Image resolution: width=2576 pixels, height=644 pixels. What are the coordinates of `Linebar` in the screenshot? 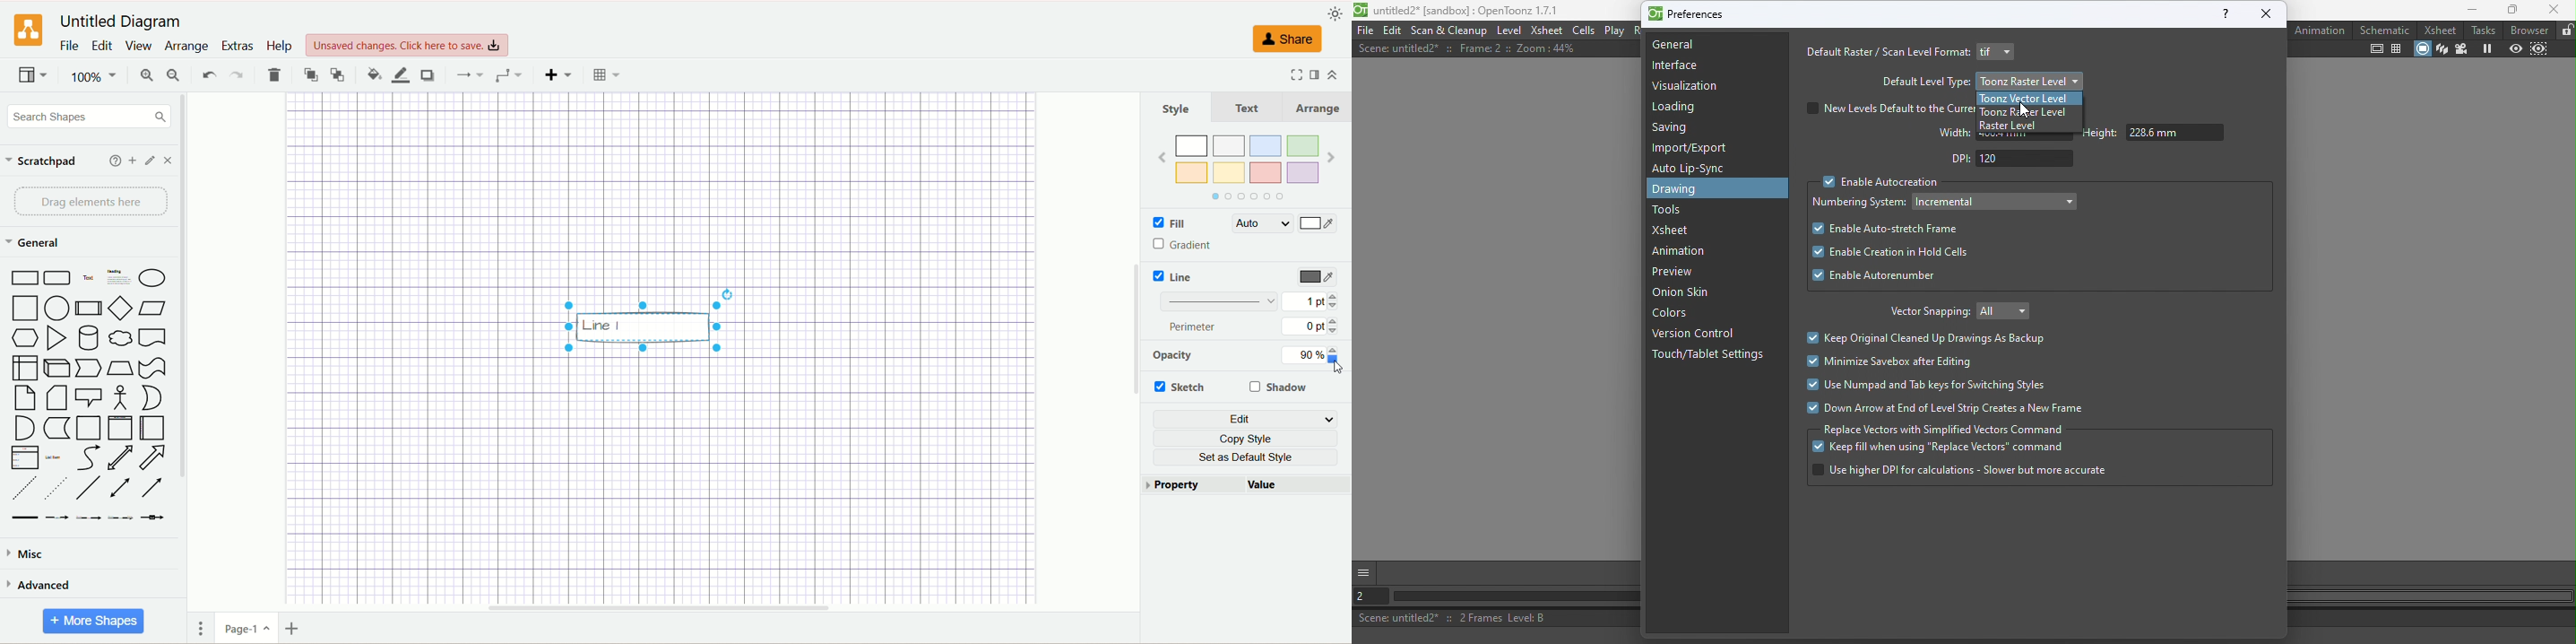 It's located at (1222, 302).